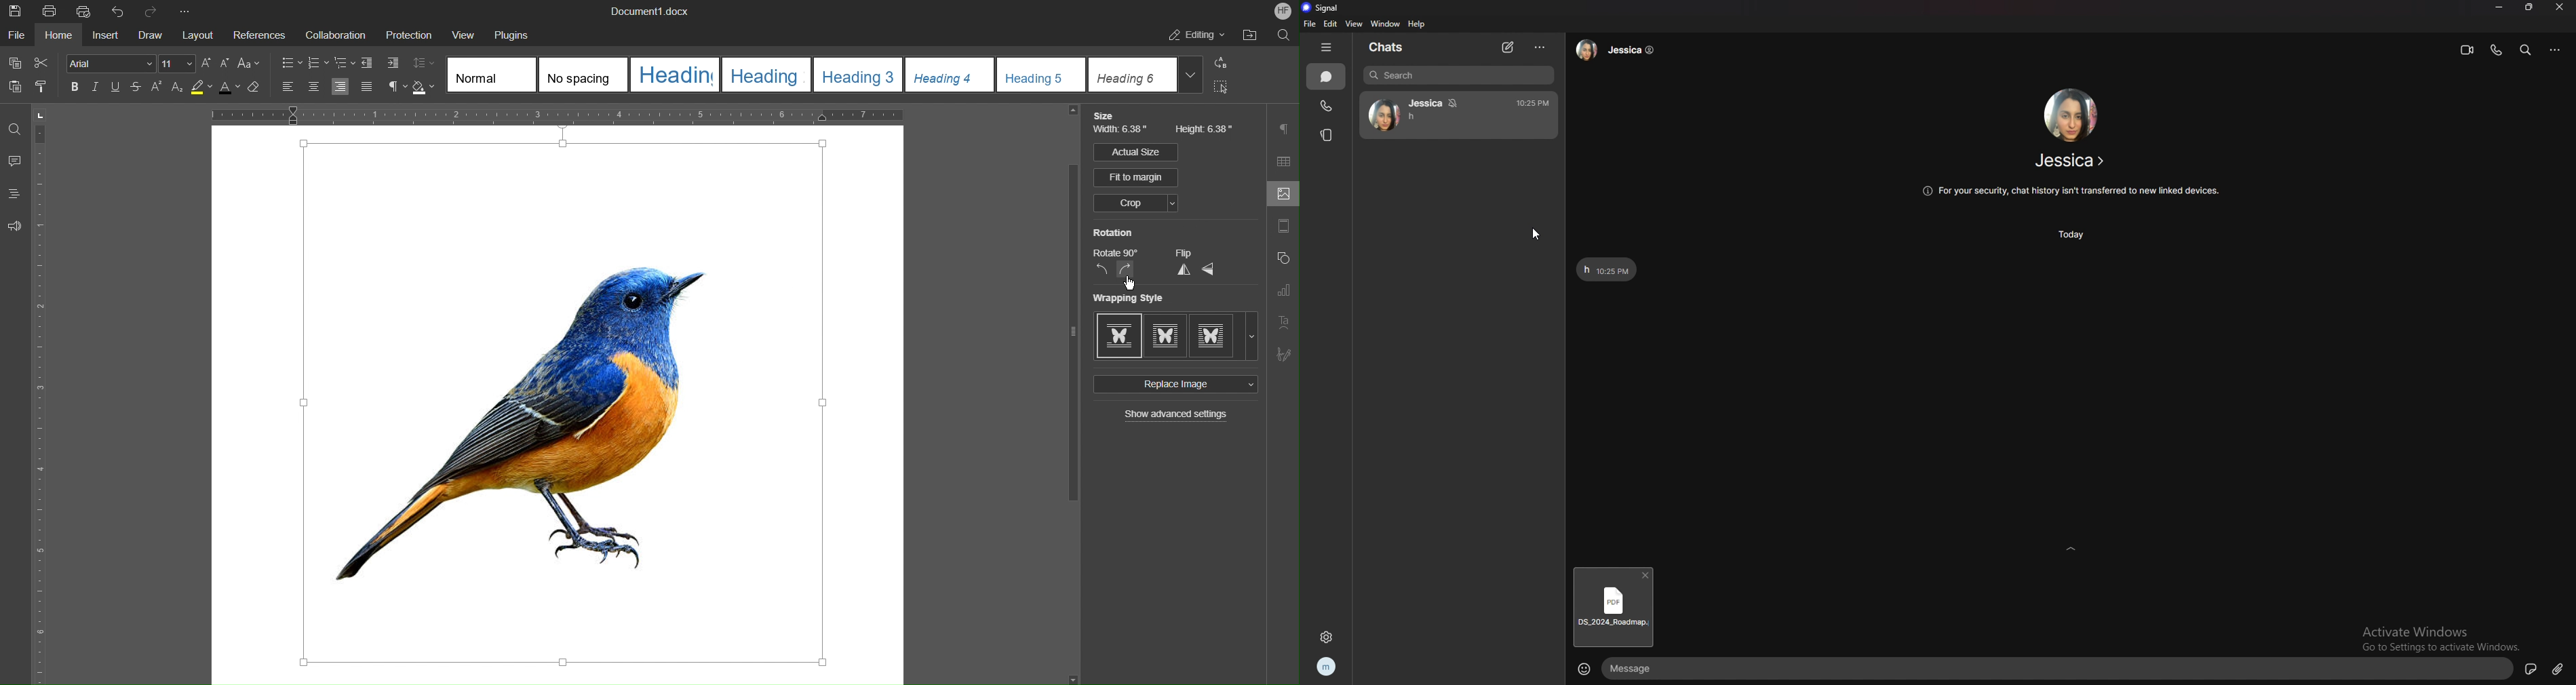  What do you see at coordinates (1284, 10) in the screenshot?
I see `Account` at bounding box center [1284, 10].